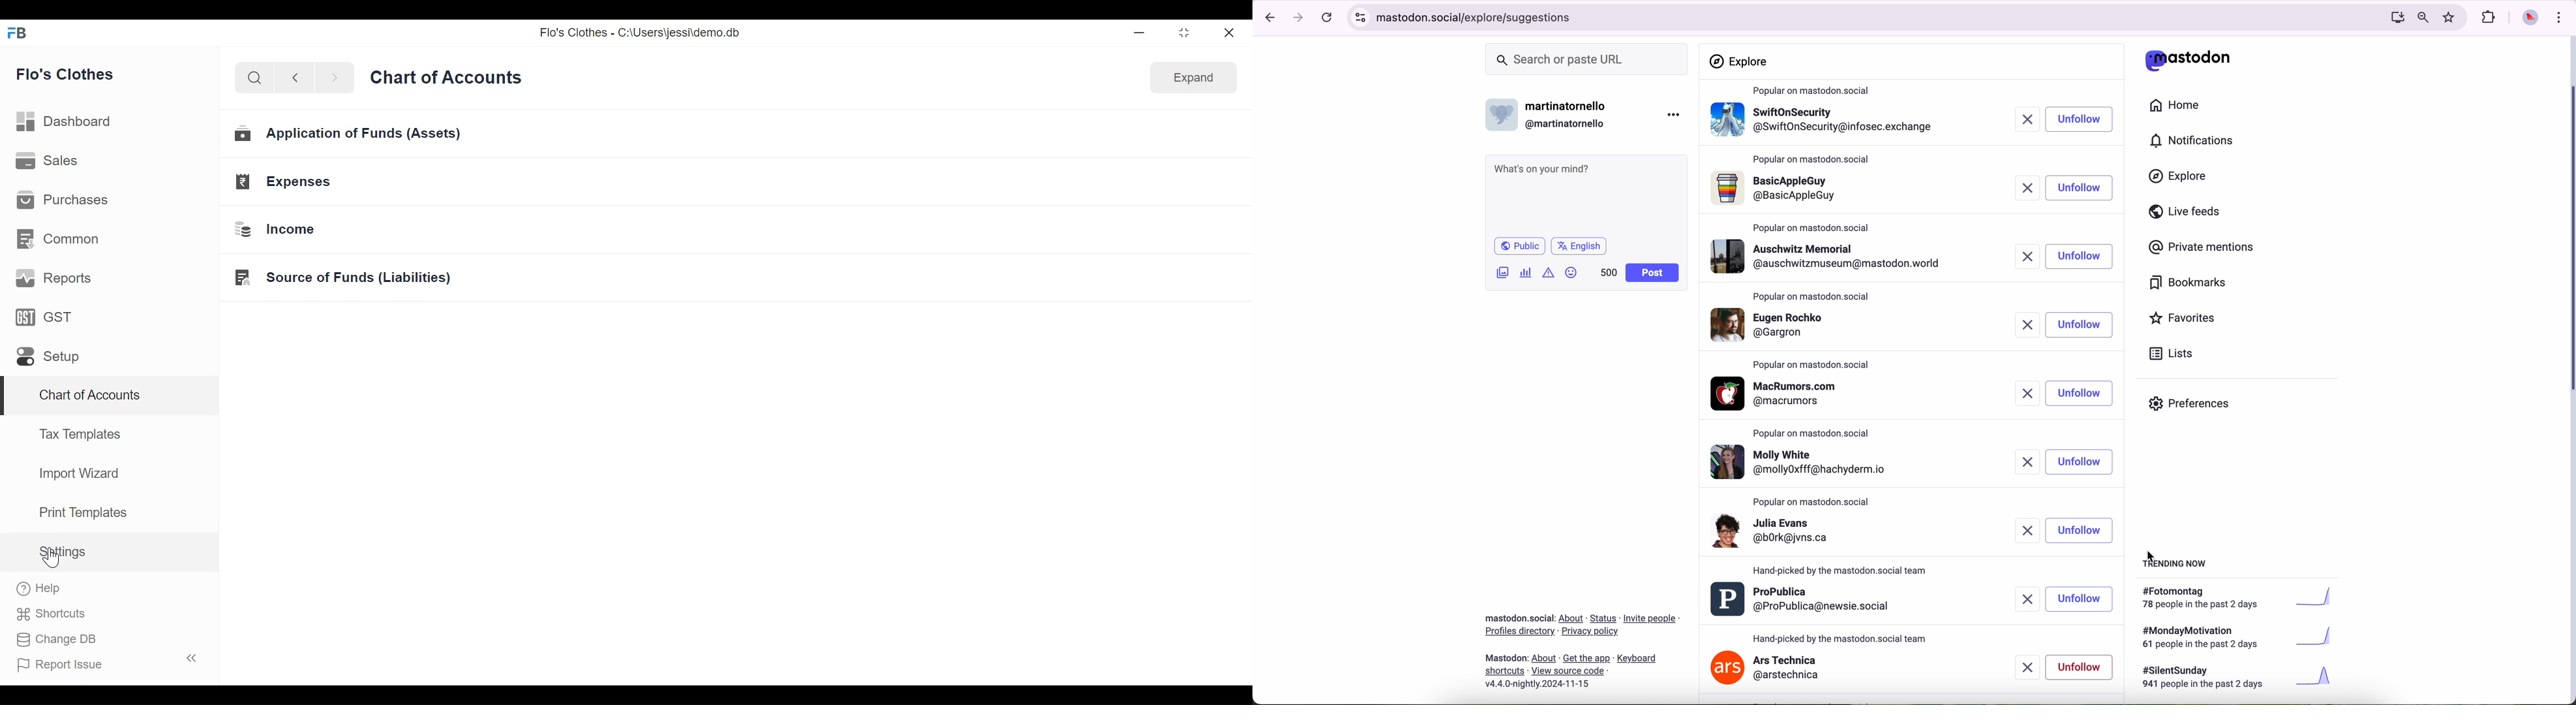 The width and height of the screenshot is (2576, 728). Describe the element at coordinates (1813, 297) in the screenshot. I see `popular` at that location.